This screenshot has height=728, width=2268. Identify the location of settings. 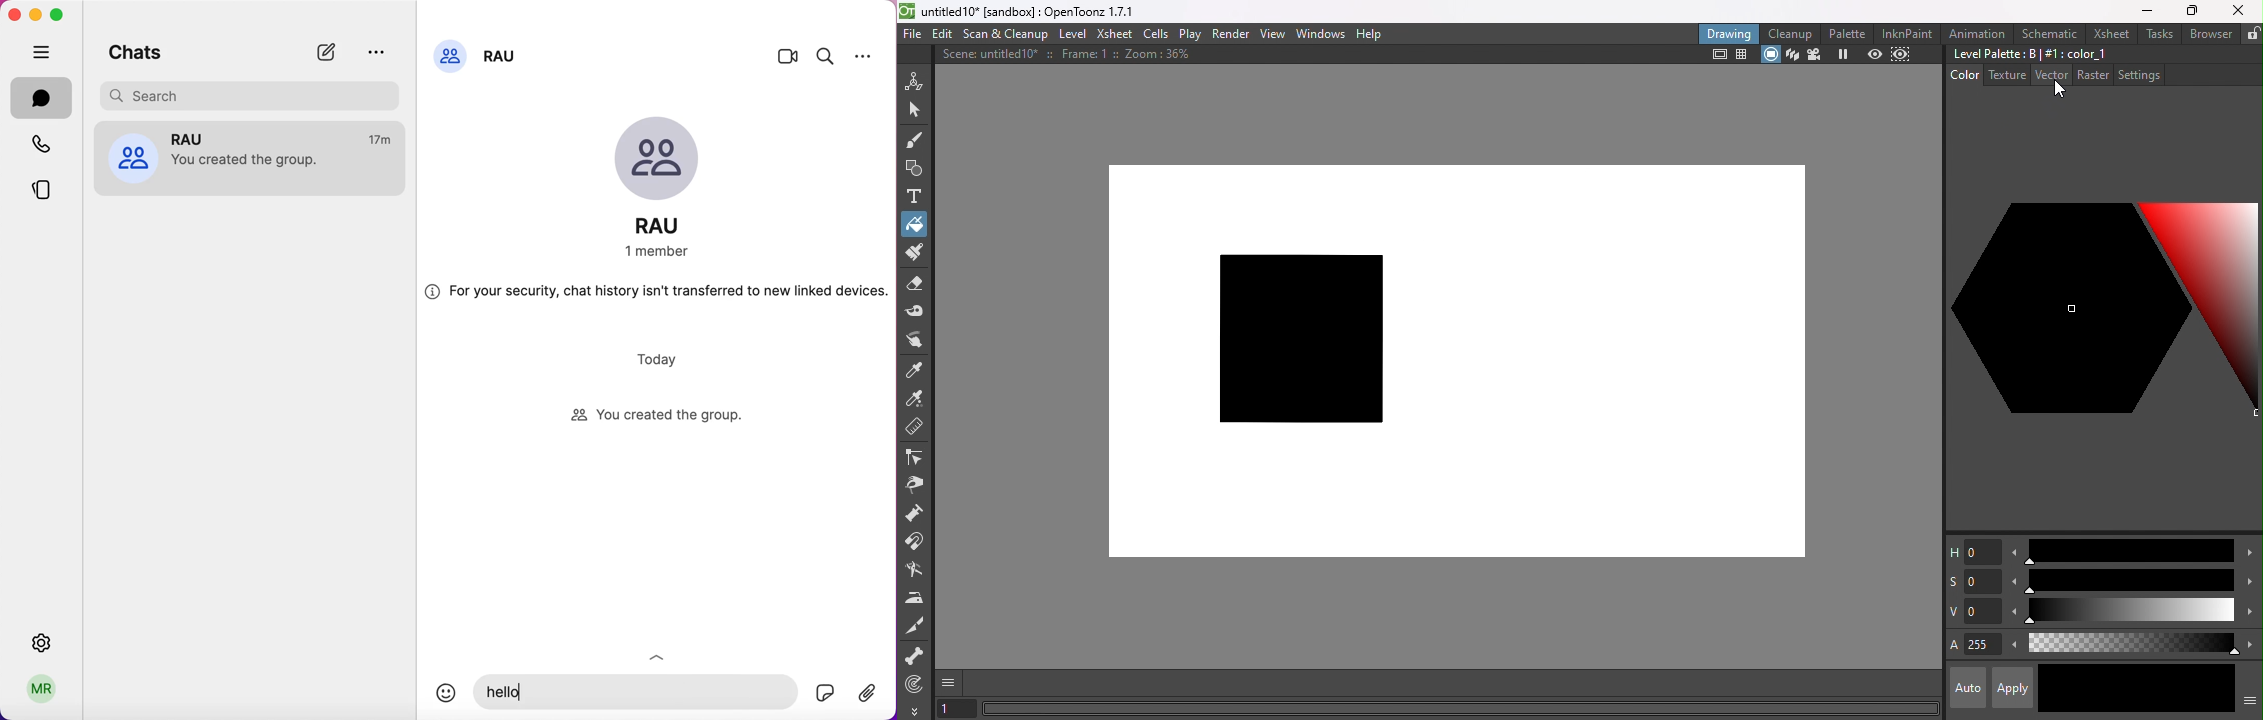
(863, 56).